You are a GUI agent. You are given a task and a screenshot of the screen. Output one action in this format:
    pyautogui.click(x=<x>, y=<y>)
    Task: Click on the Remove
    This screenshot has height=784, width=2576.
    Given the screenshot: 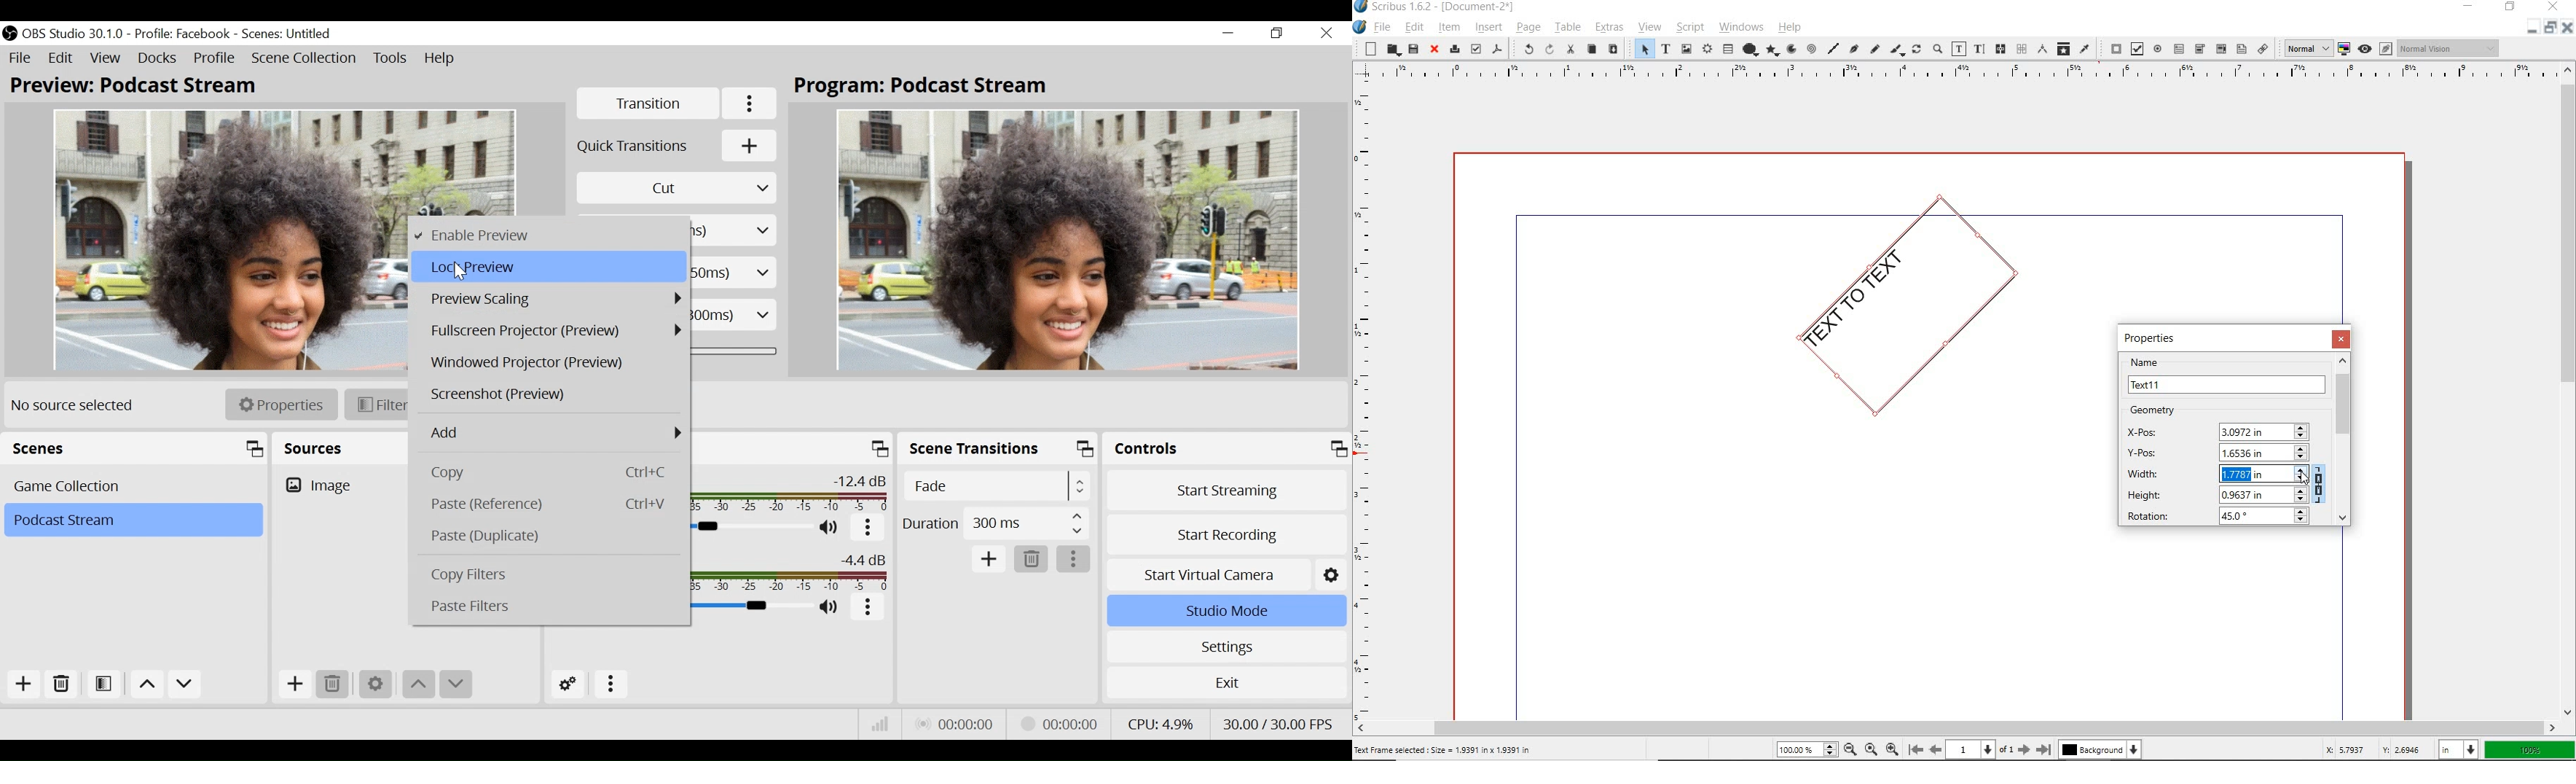 What is the action you would take?
    pyautogui.click(x=335, y=684)
    